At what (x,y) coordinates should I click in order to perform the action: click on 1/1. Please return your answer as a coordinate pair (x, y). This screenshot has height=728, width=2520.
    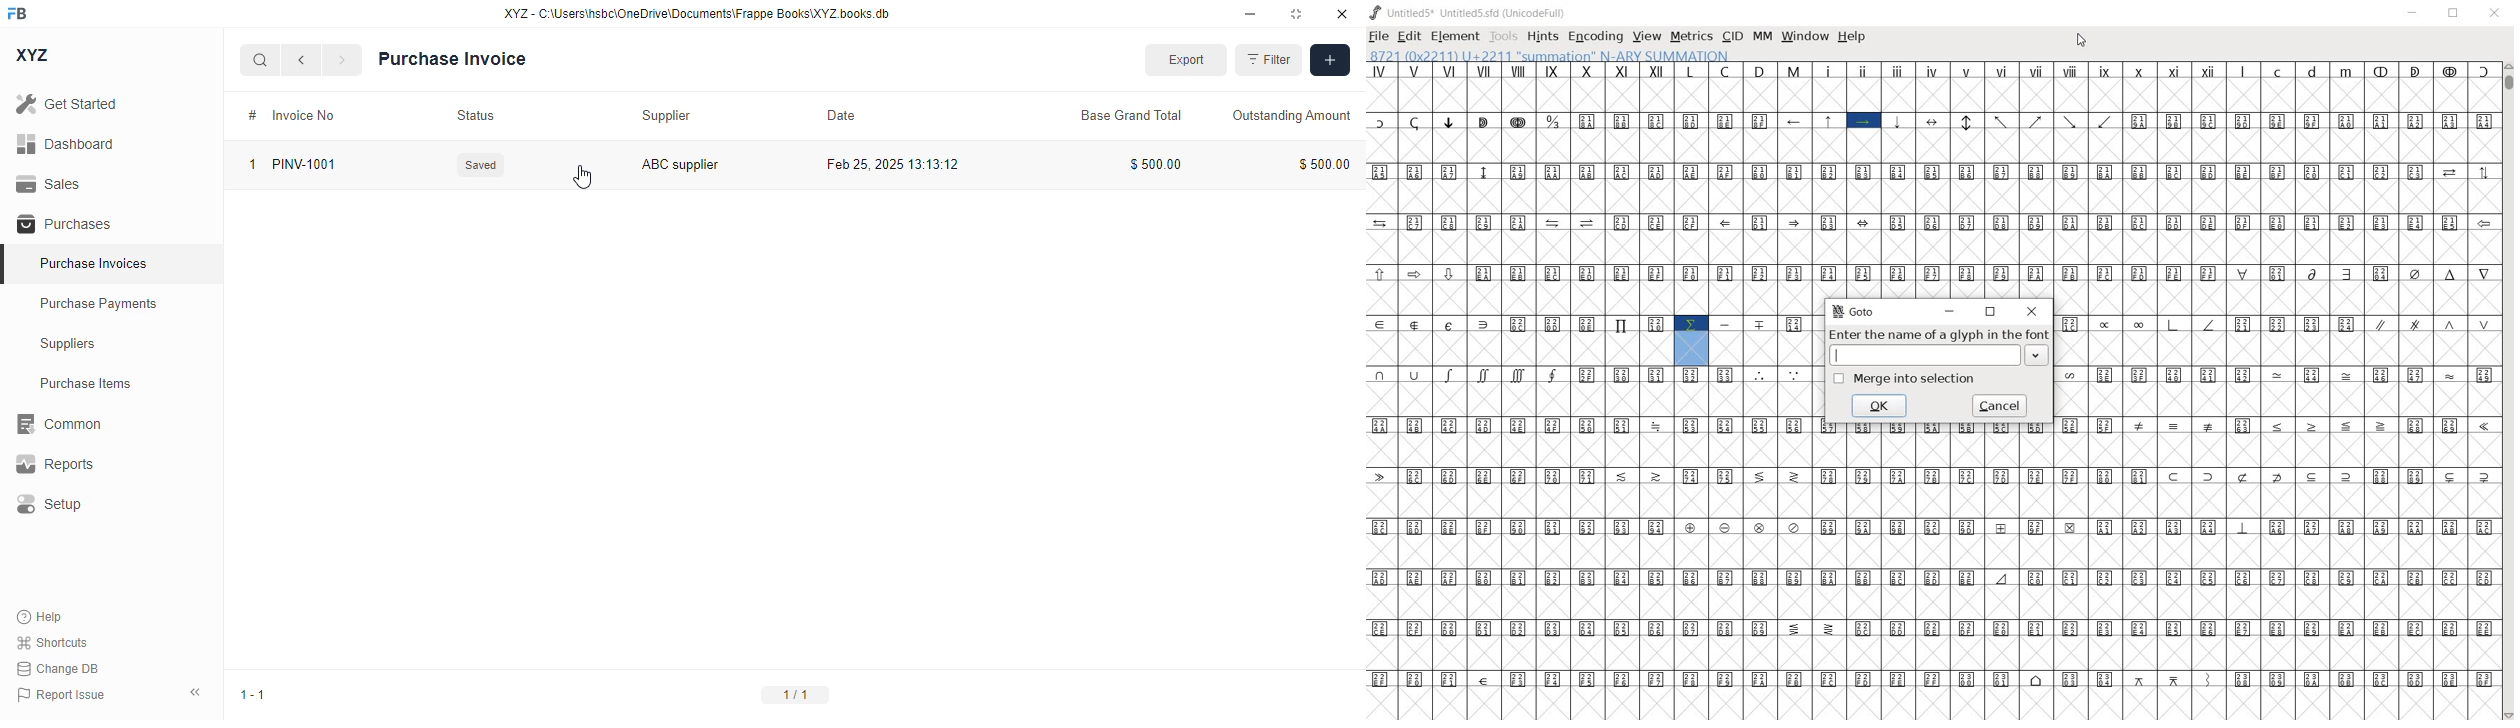
    Looking at the image, I should click on (793, 694).